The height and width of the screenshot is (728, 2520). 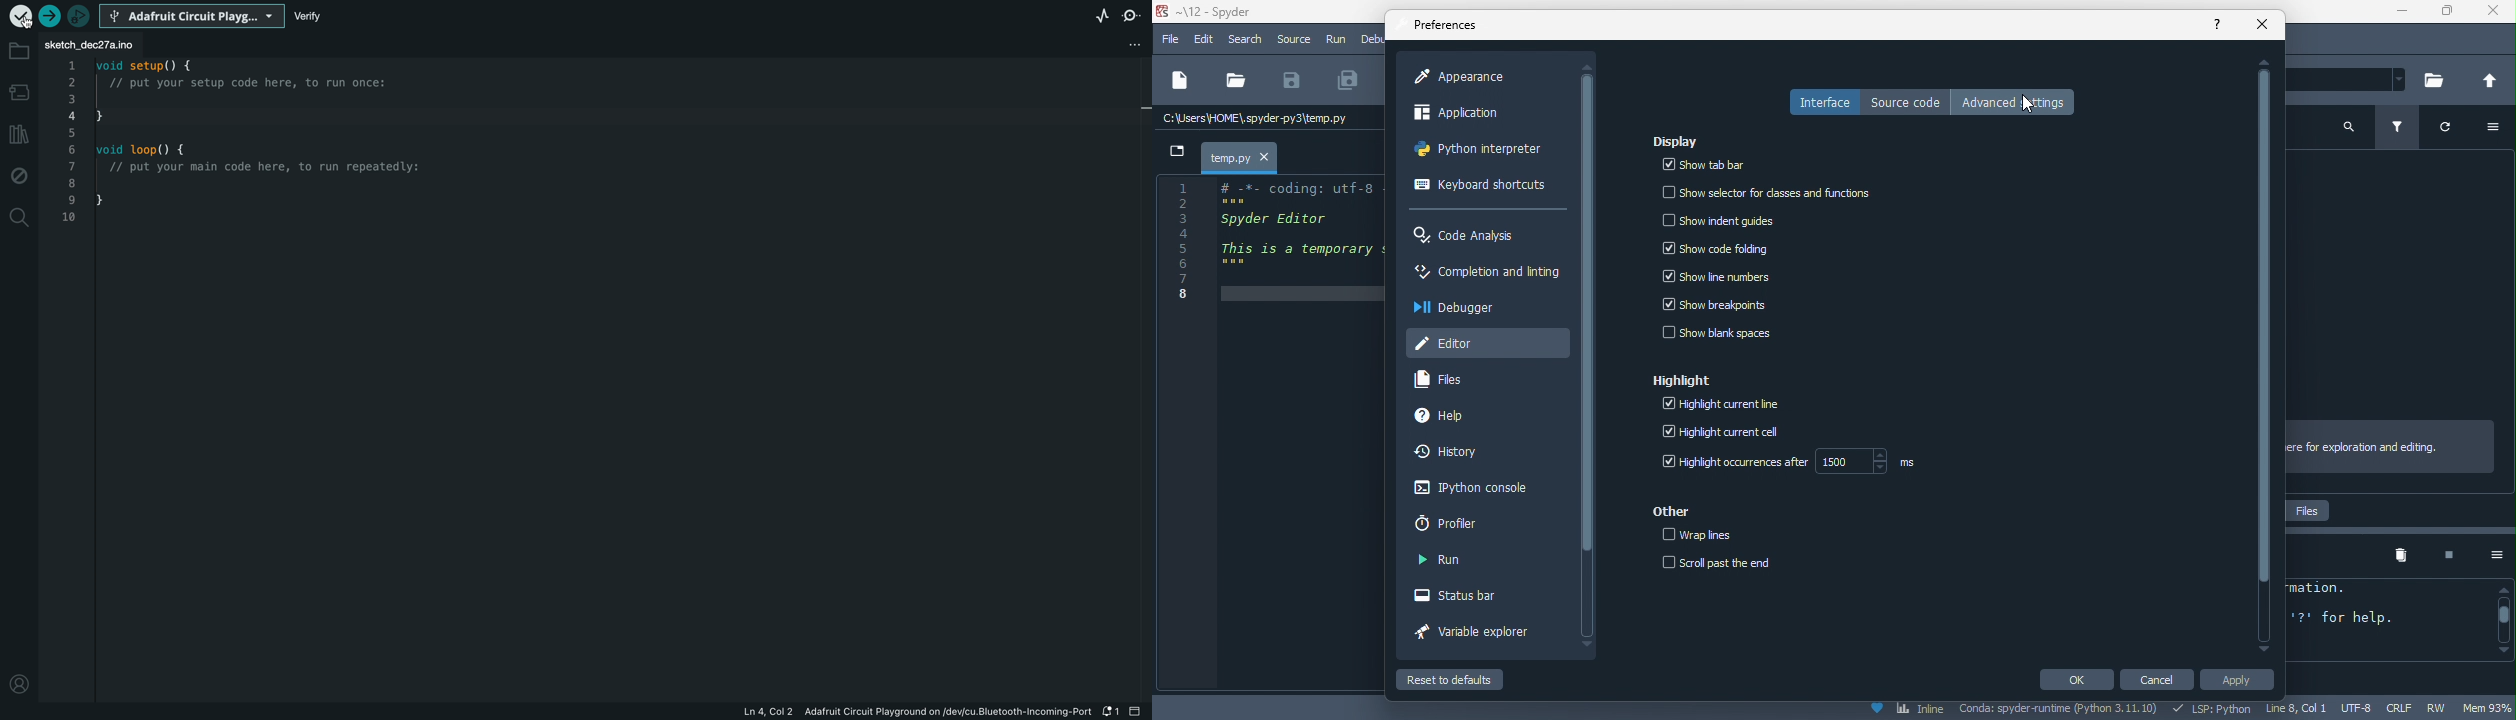 What do you see at coordinates (1468, 597) in the screenshot?
I see `status bar` at bounding box center [1468, 597].